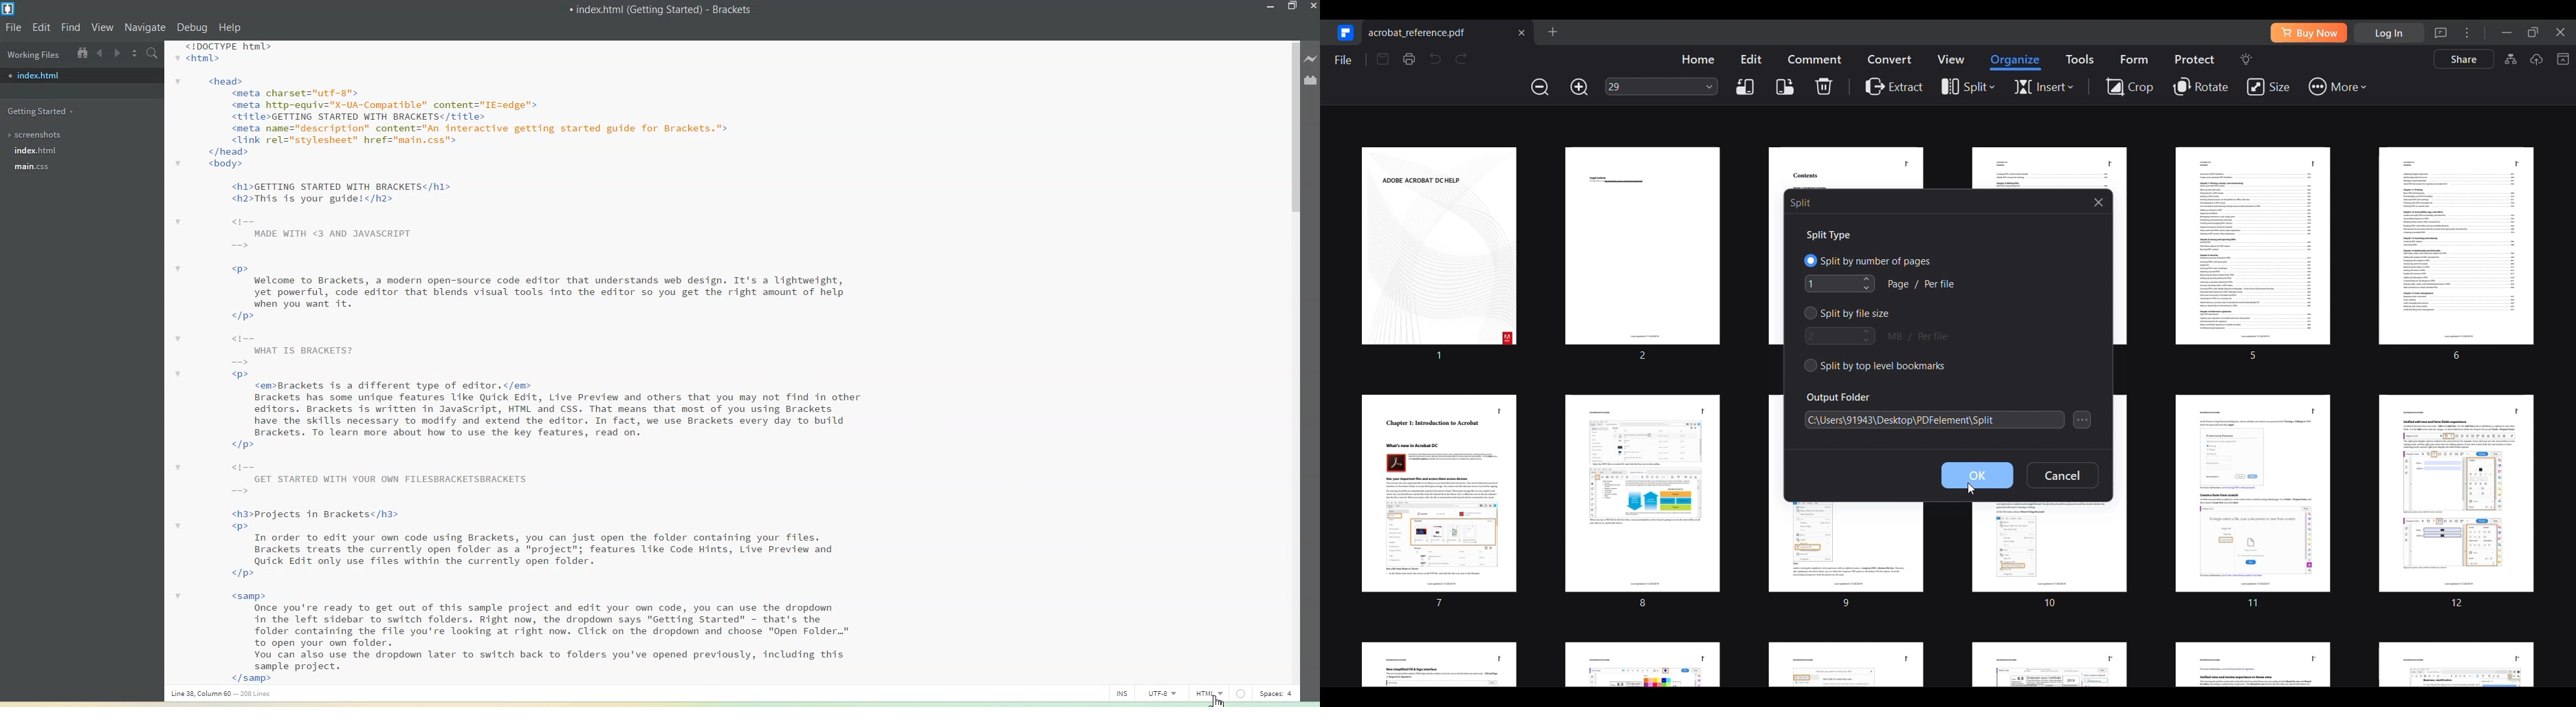 The height and width of the screenshot is (728, 2576). What do you see at coordinates (35, 151) in the screenshot?
I see `Index.html` at bounding box center [35, 151].